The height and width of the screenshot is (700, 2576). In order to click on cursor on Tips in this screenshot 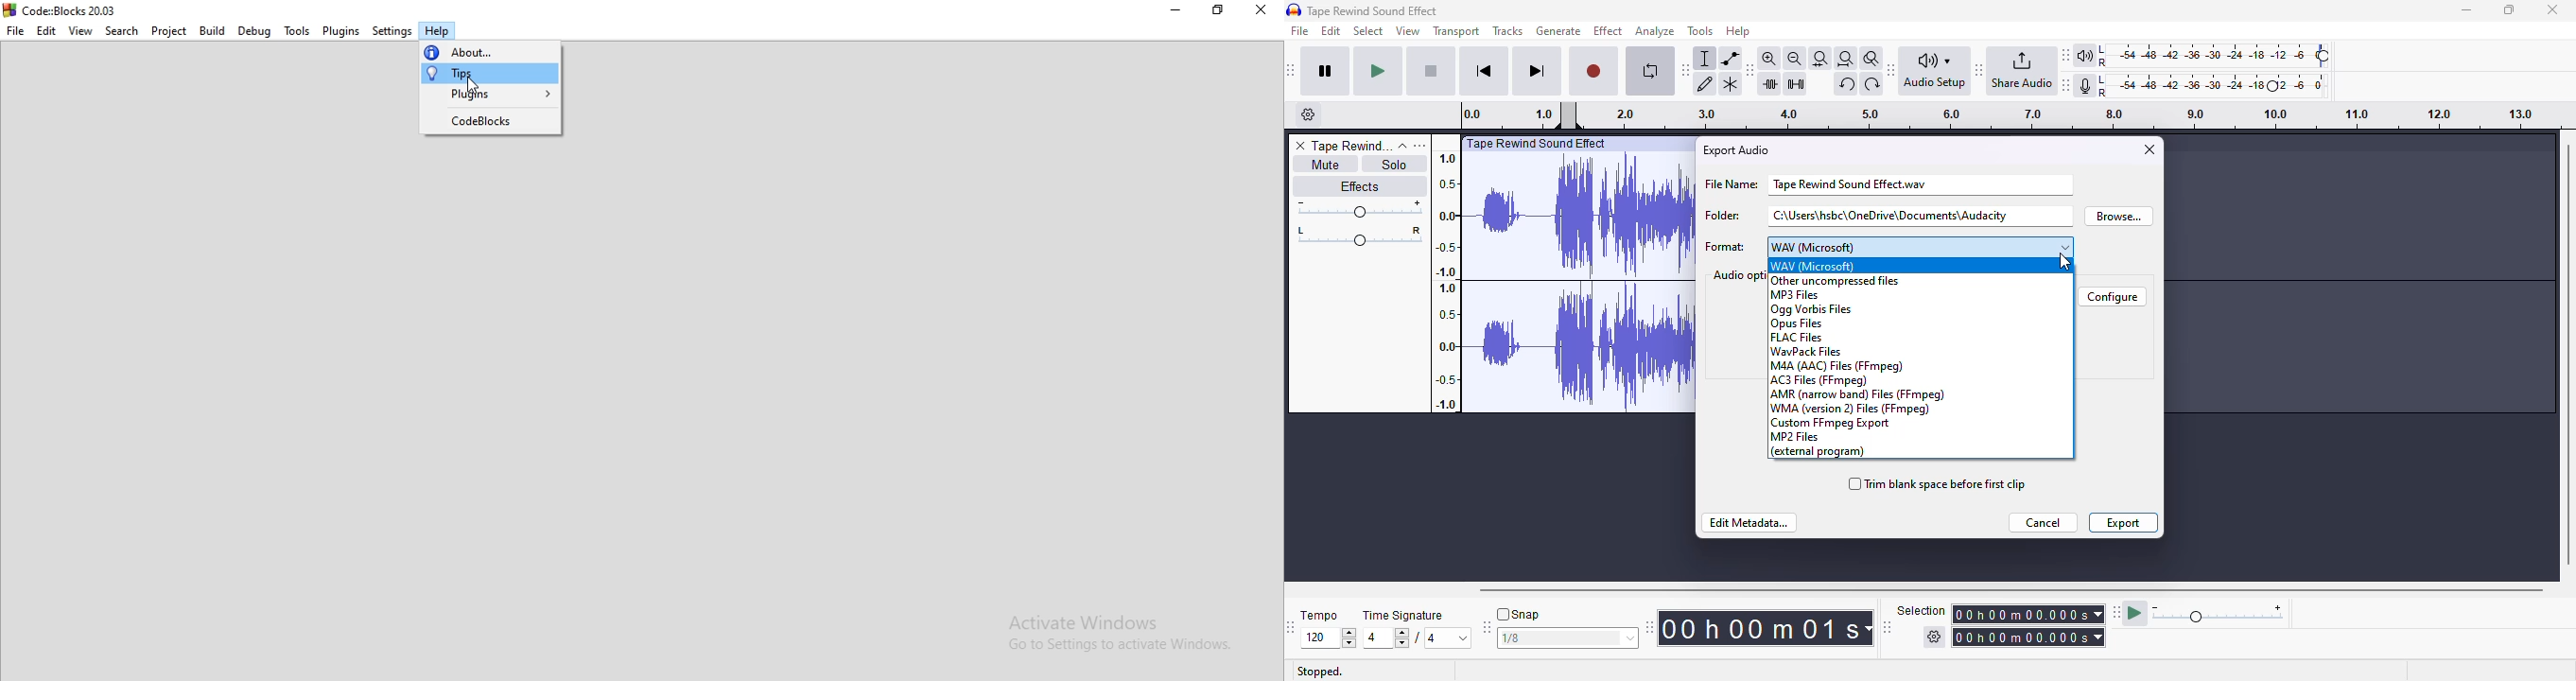, I will do `click(474, 87)`.